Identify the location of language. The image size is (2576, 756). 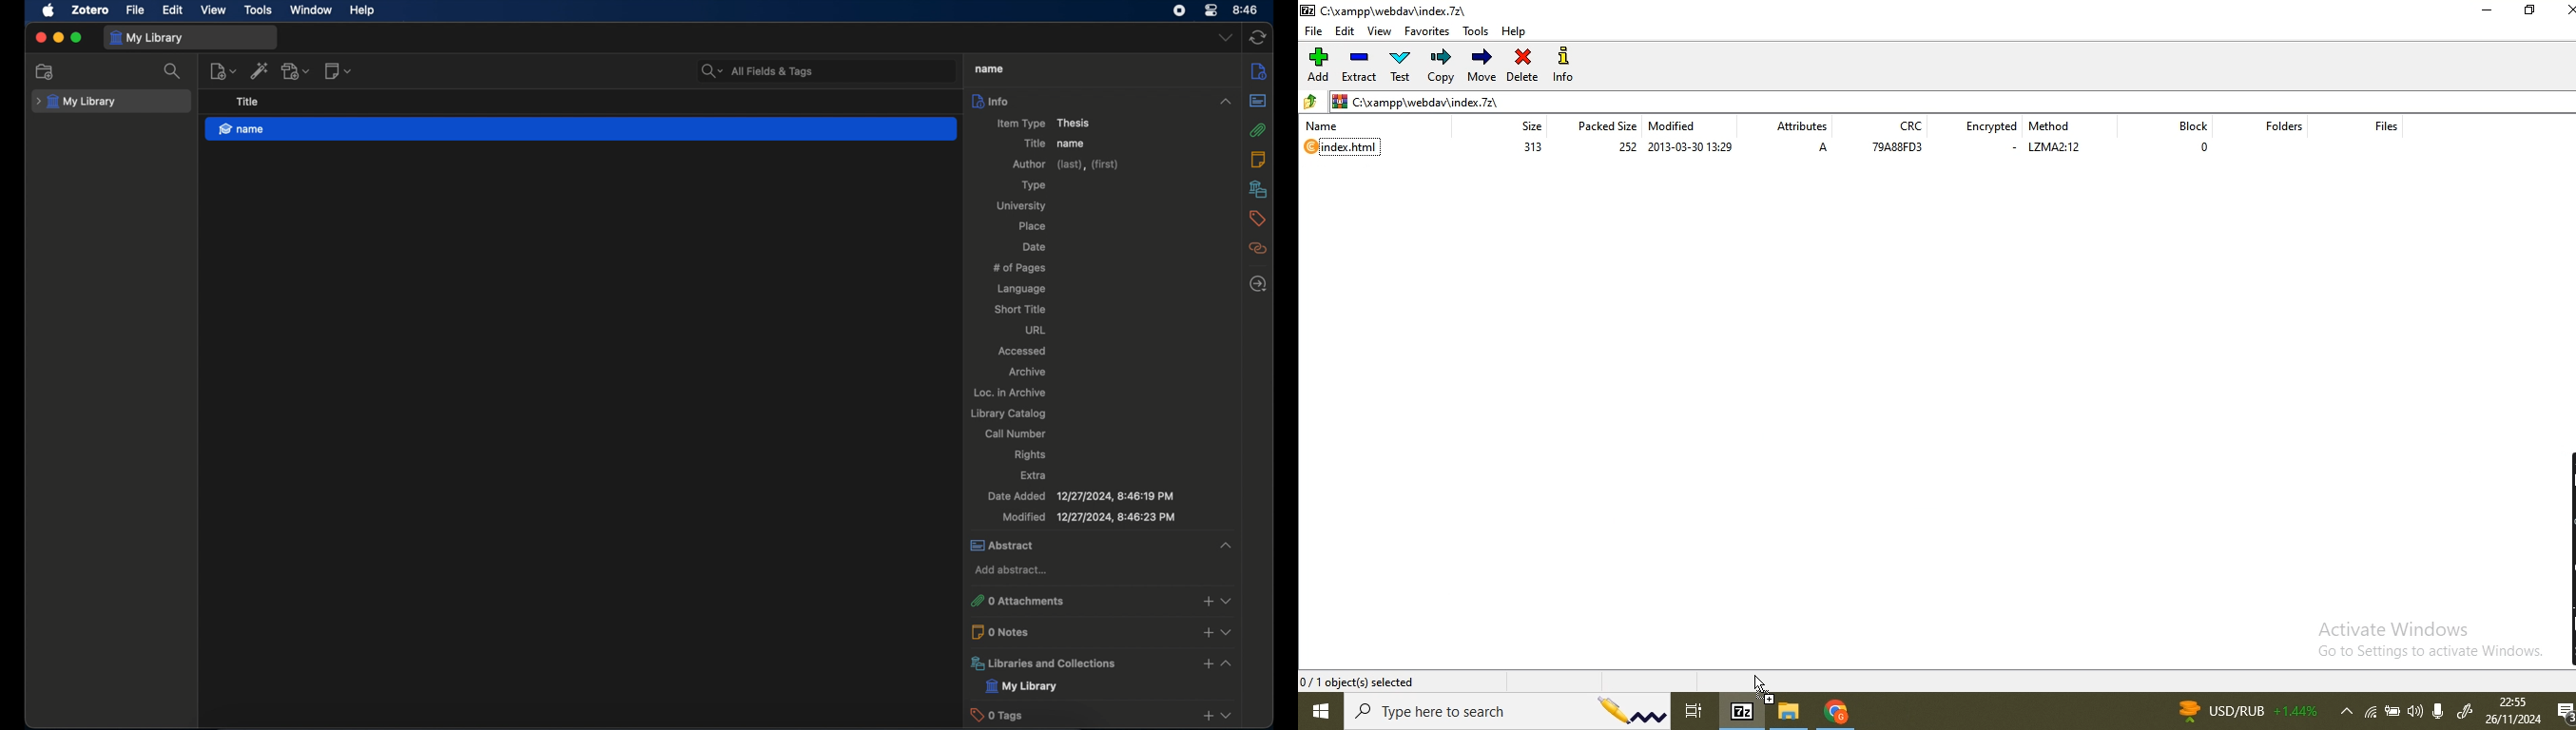
(1022, 289).